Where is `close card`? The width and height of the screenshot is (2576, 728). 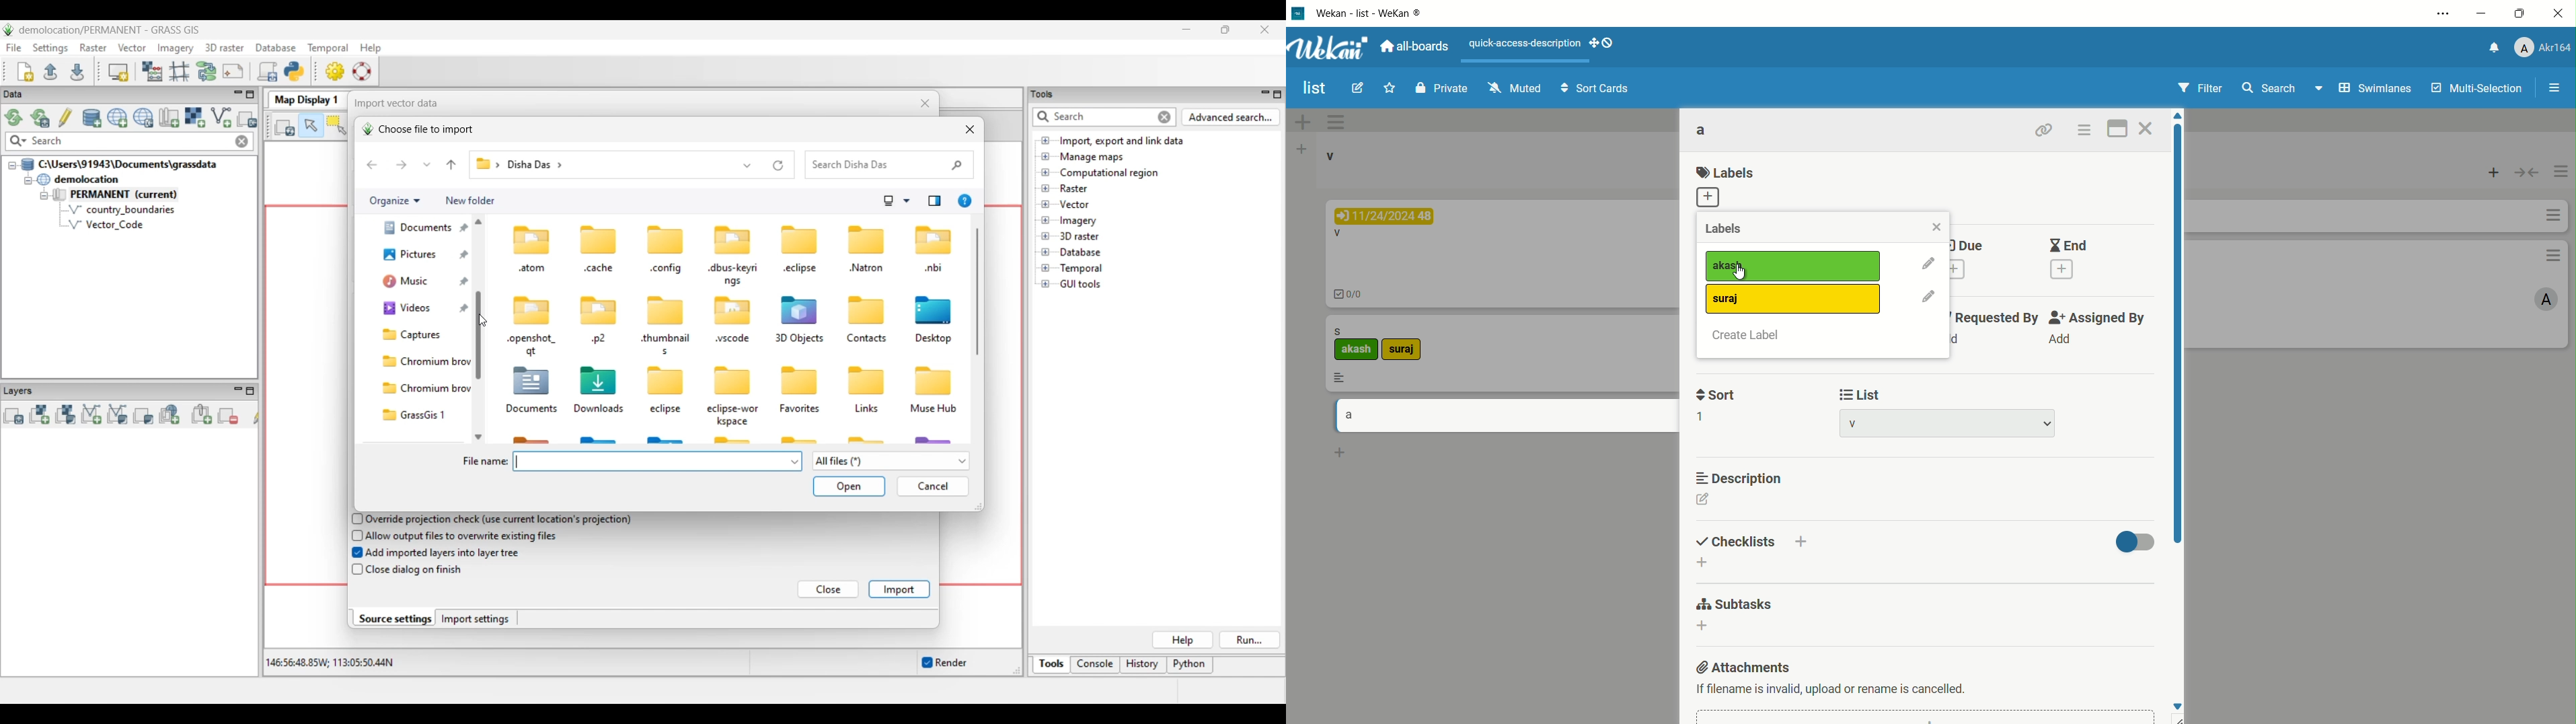 close card is located at coordinates (2147, 131).